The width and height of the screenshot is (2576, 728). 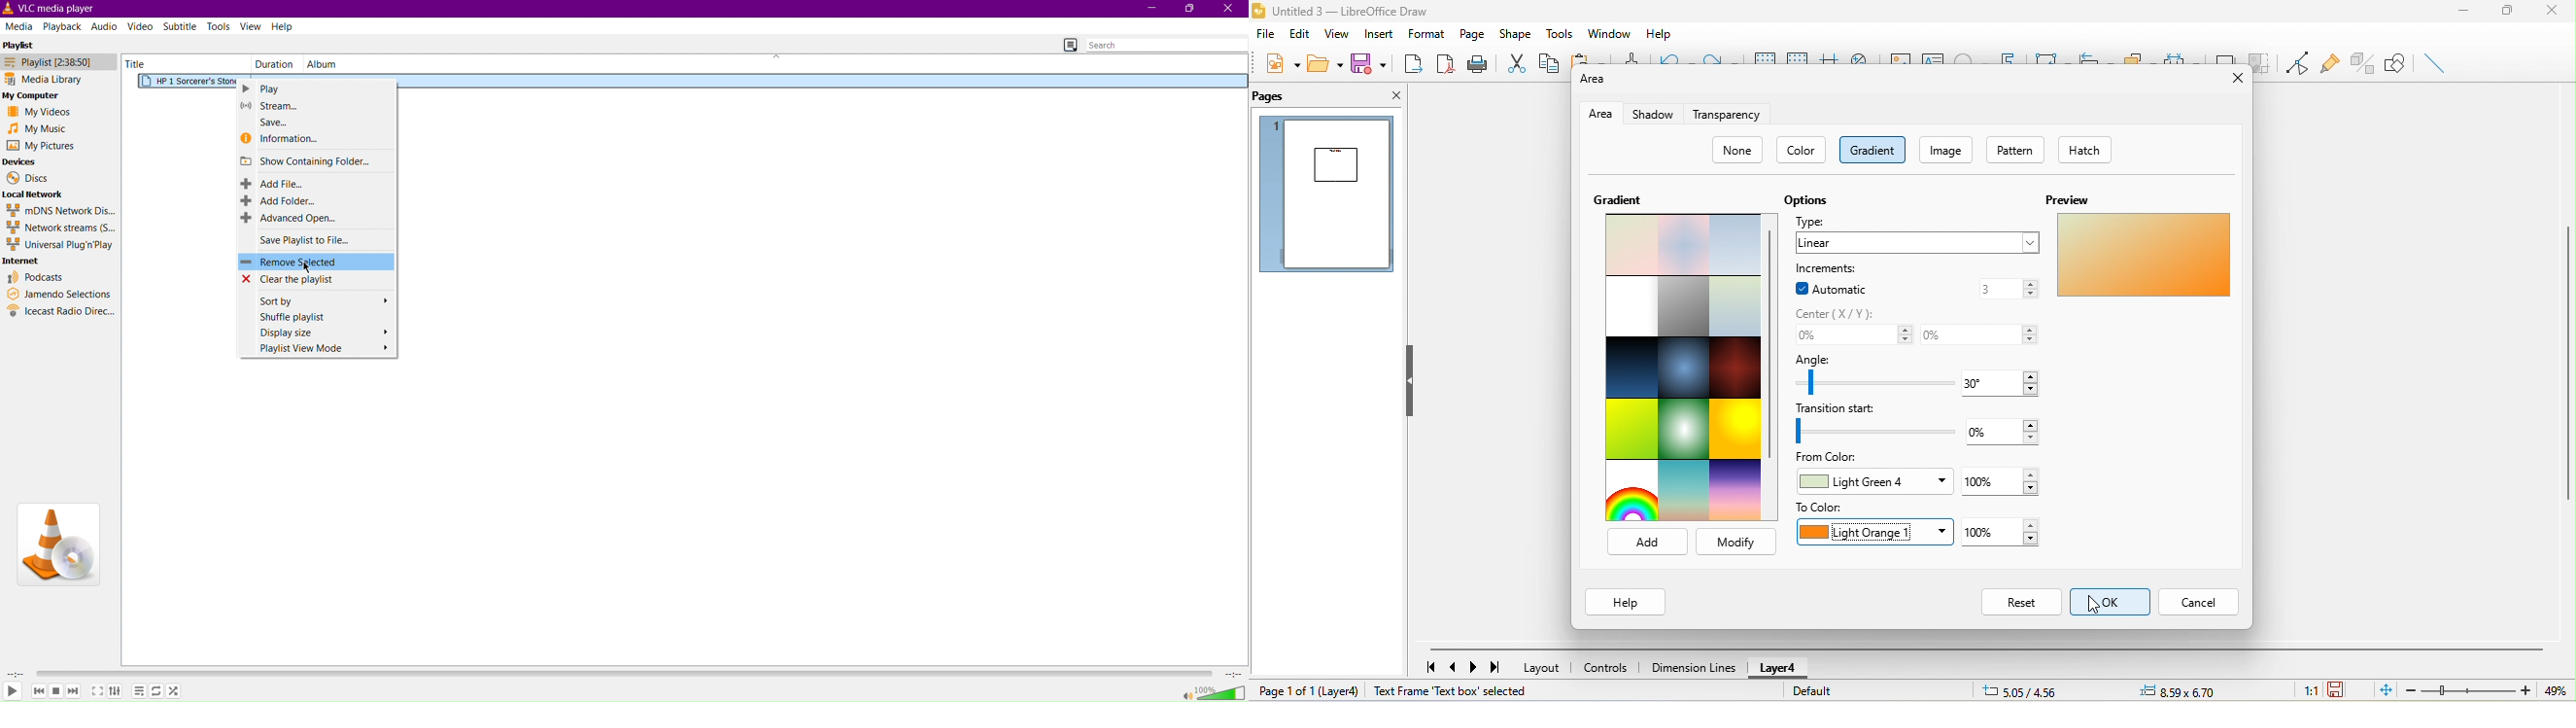 I want to click on automatic, so click(x=1844, y=288).